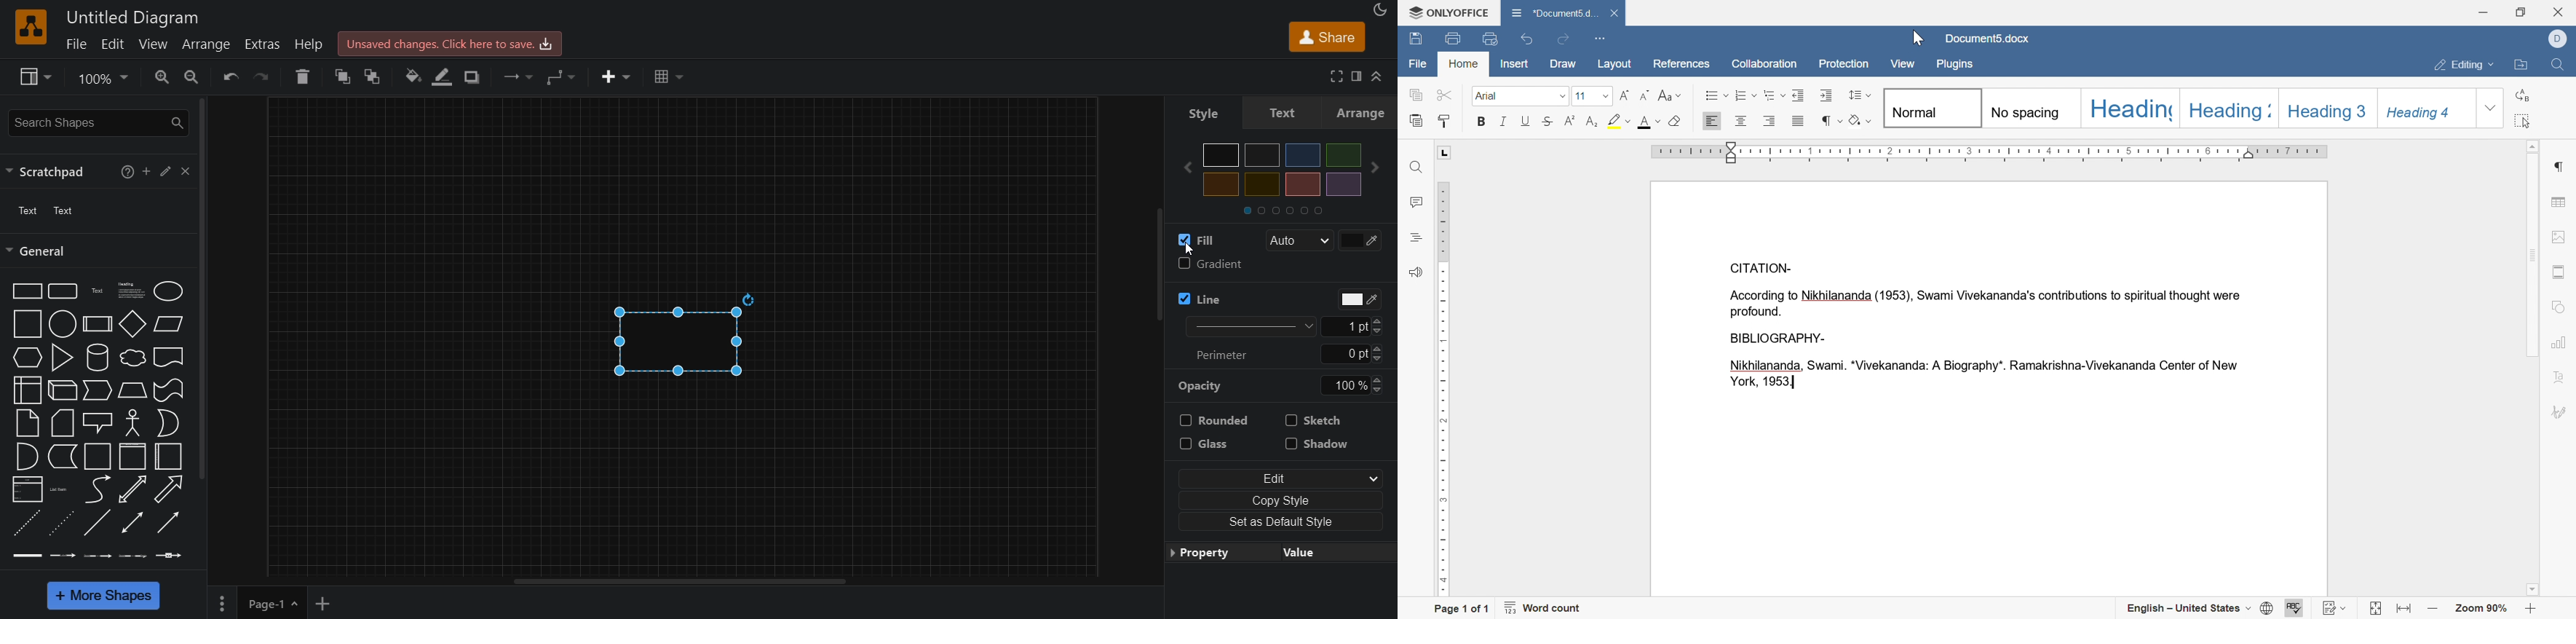  What do you see at coordinates (1334, 76) in the screenshot?
I see `fullscreen` at bounding box center [1334, 76].